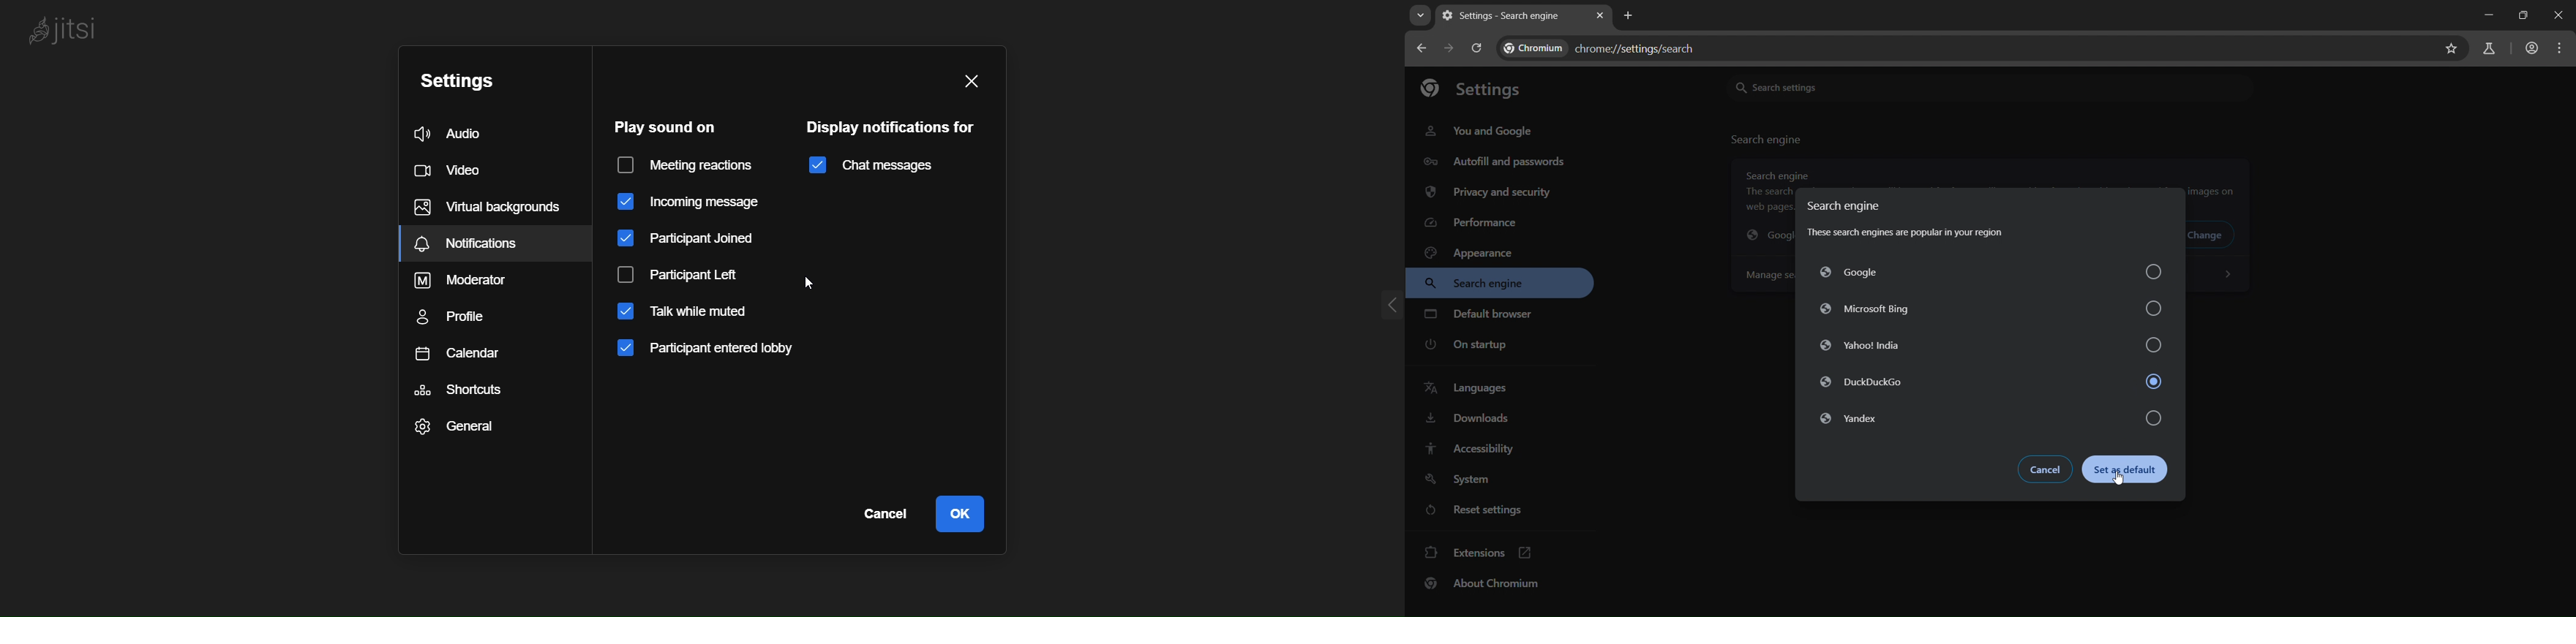  Describe the element at coordinates (487, 246) in the screenshot. I see `notification` at that location.